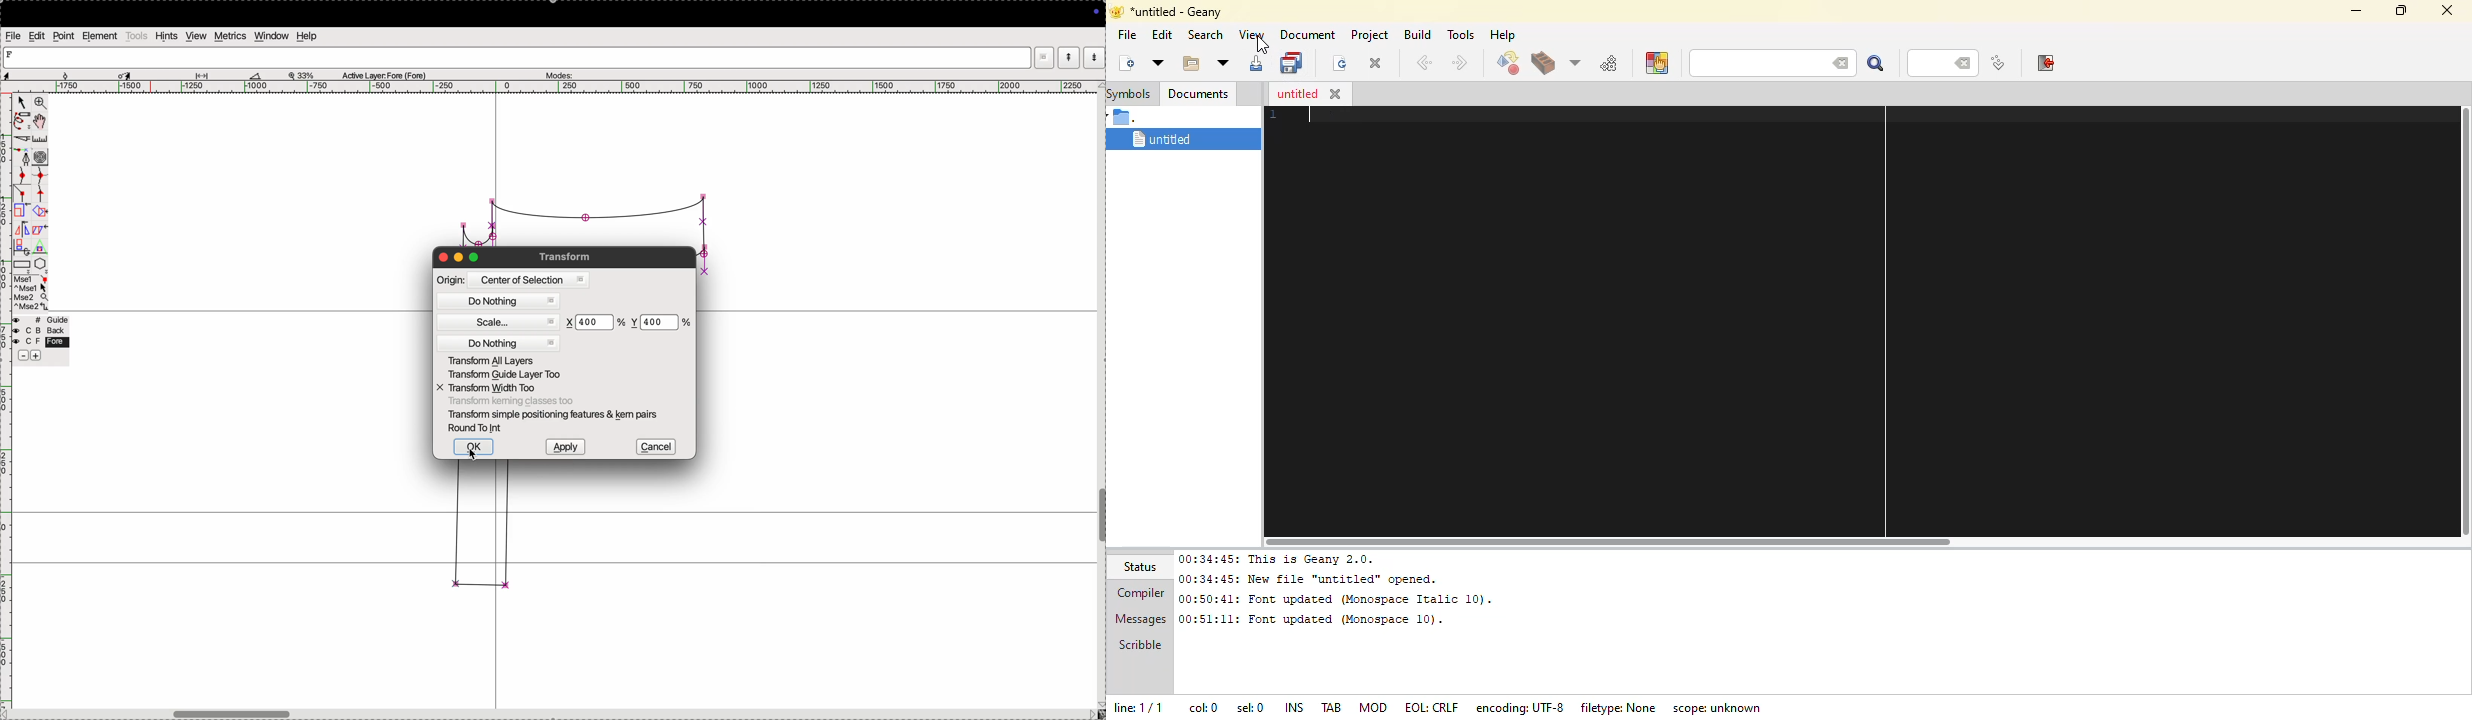  What do you see at coordinates (636, 322) in the screenshot?
I see `y co ordinate` at bounding box center [636, 322].